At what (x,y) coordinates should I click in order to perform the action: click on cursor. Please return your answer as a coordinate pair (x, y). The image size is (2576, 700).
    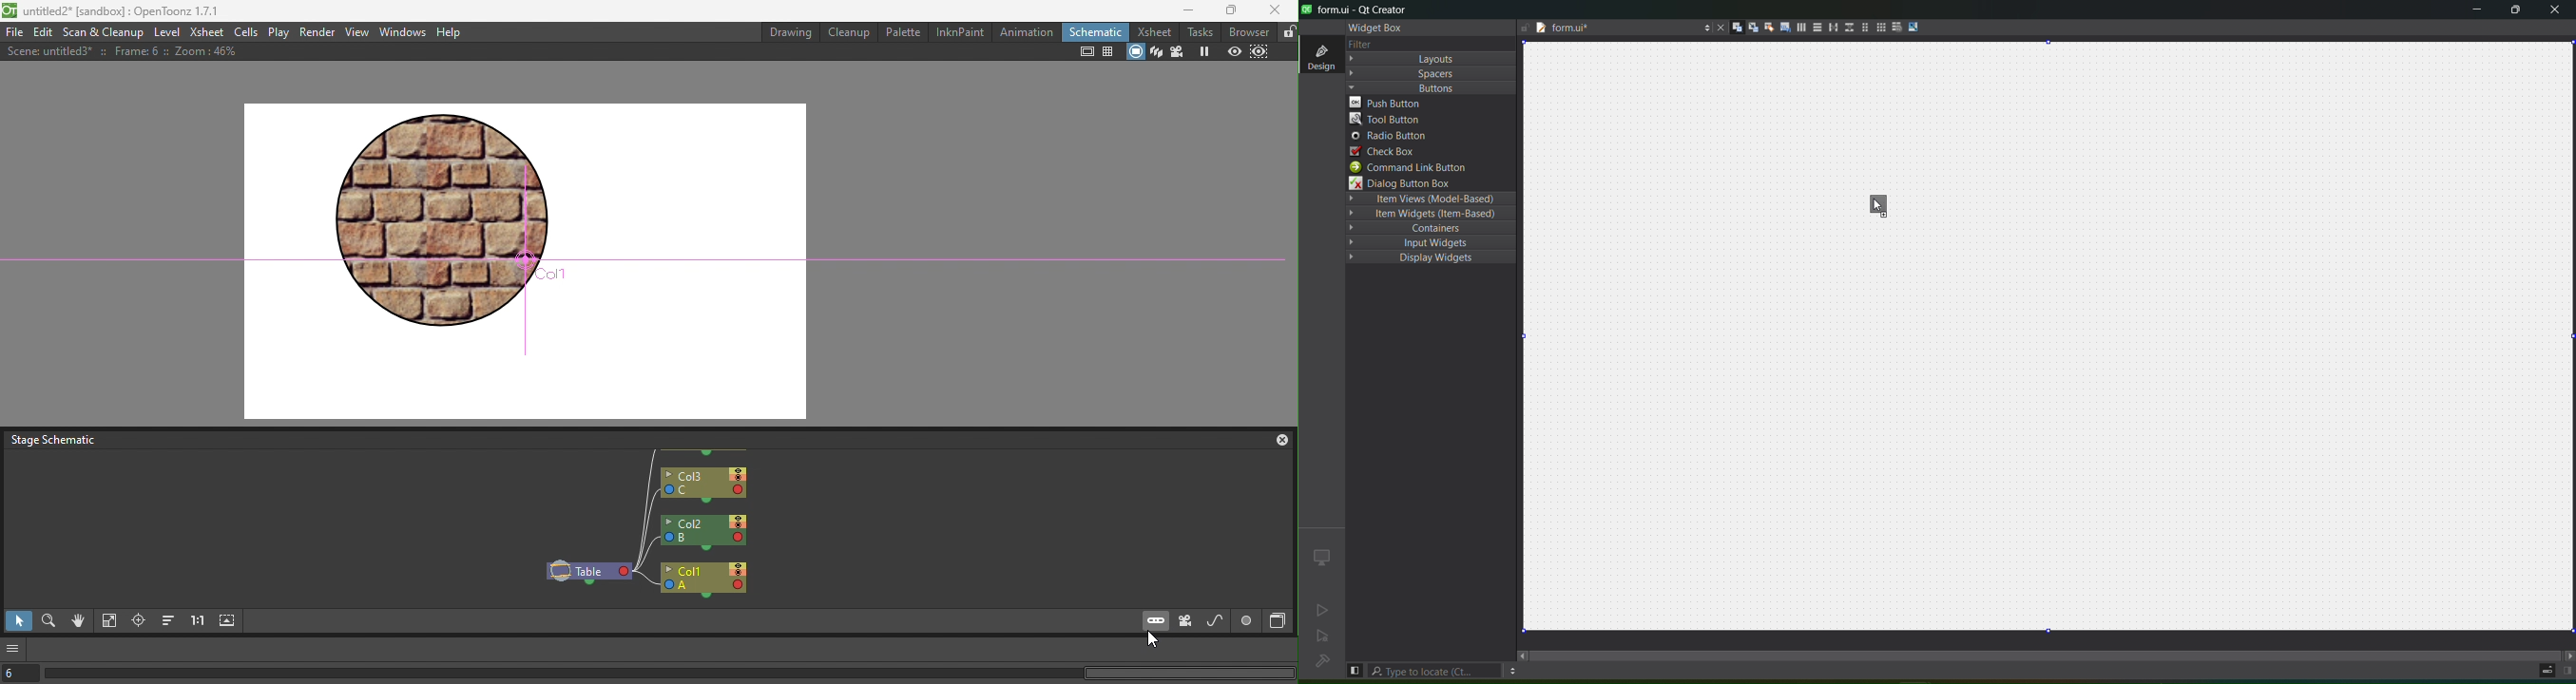
    Looking at the image, I should click on (1874, 206).